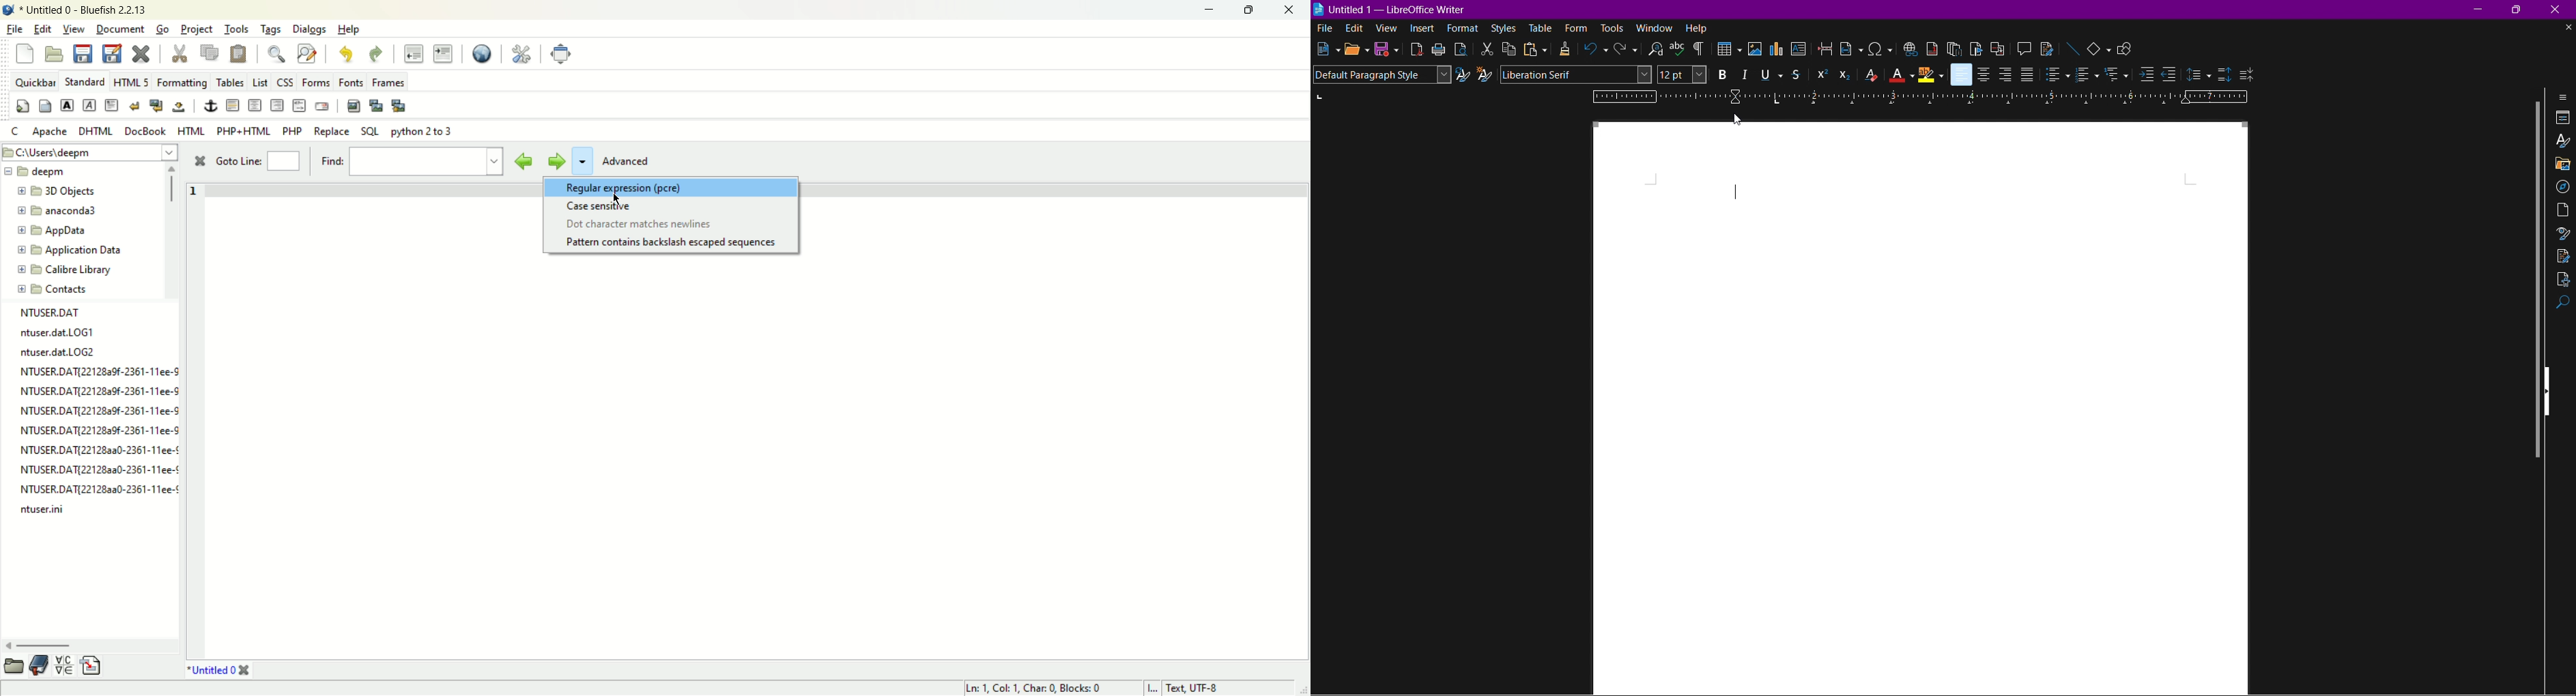 This screenshot has width=2576, height=700. What do you see at coordinates (1031, 687) in the screenshot?
I see `Ln: 1 Col 1 Char 0 Blocks: 0` at bounding box center [1031, 687].